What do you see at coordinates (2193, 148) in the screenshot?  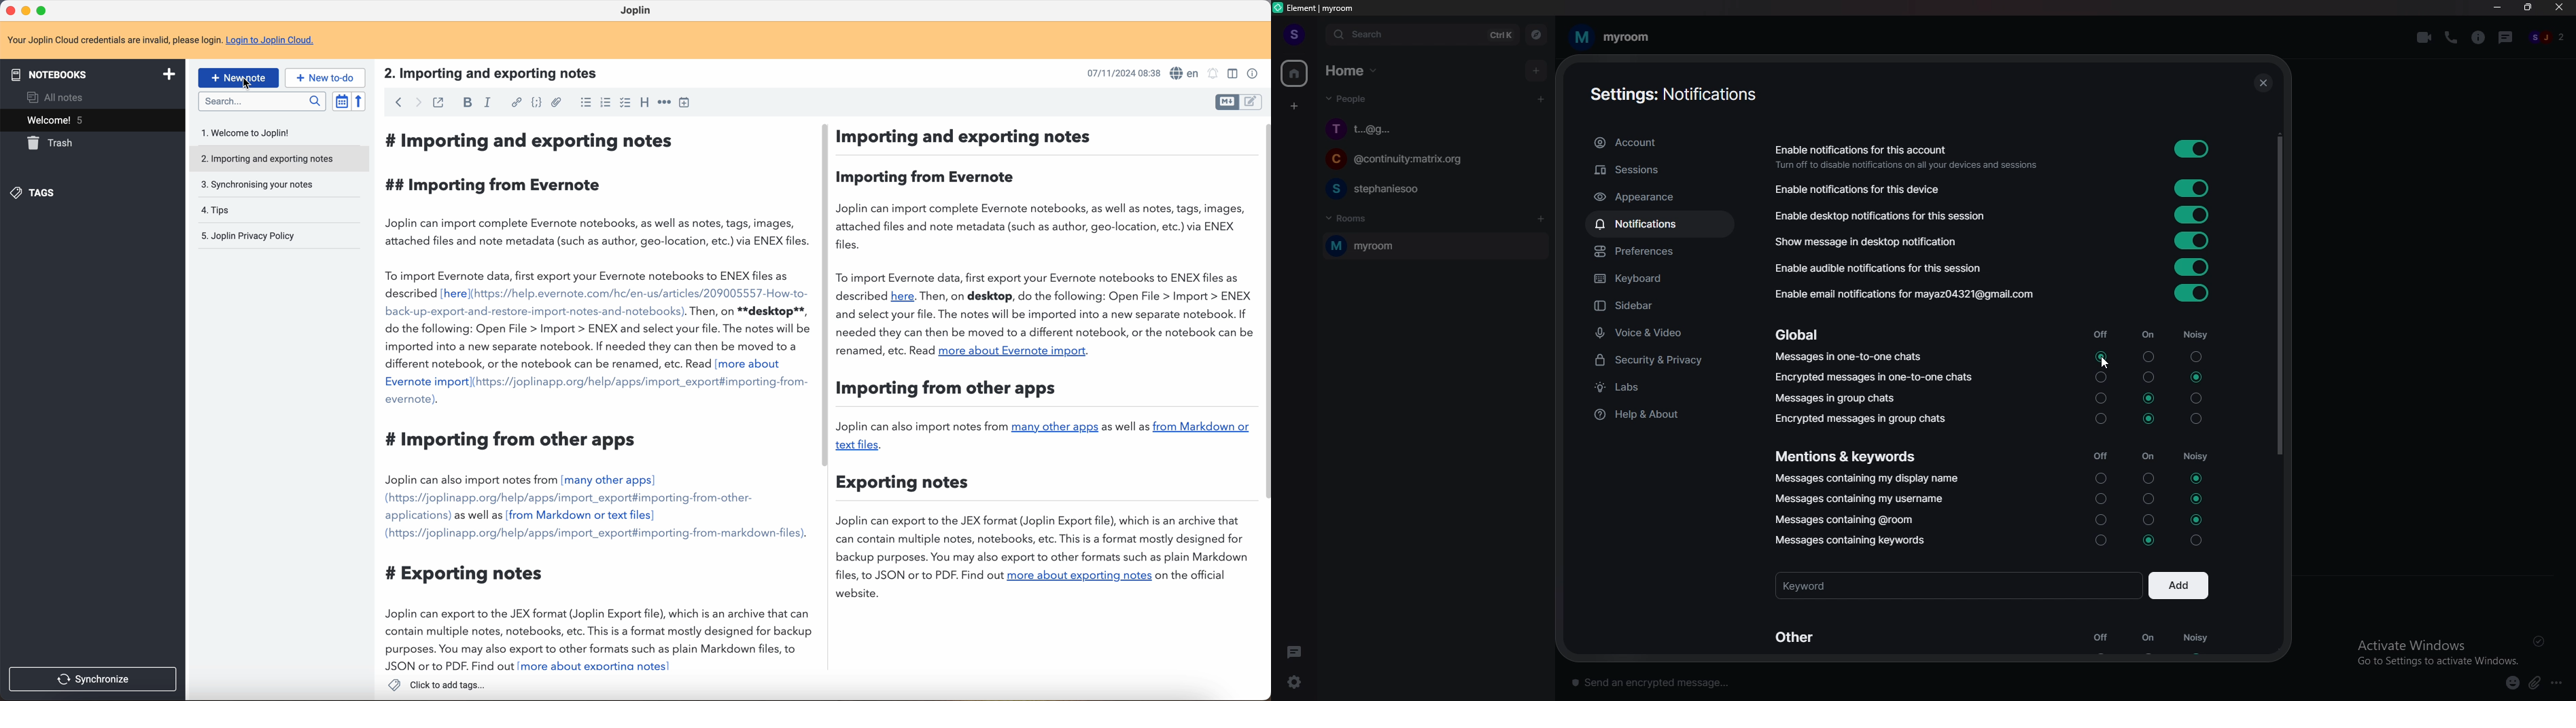 I see `toggle` at bounding box center [2193, 148].